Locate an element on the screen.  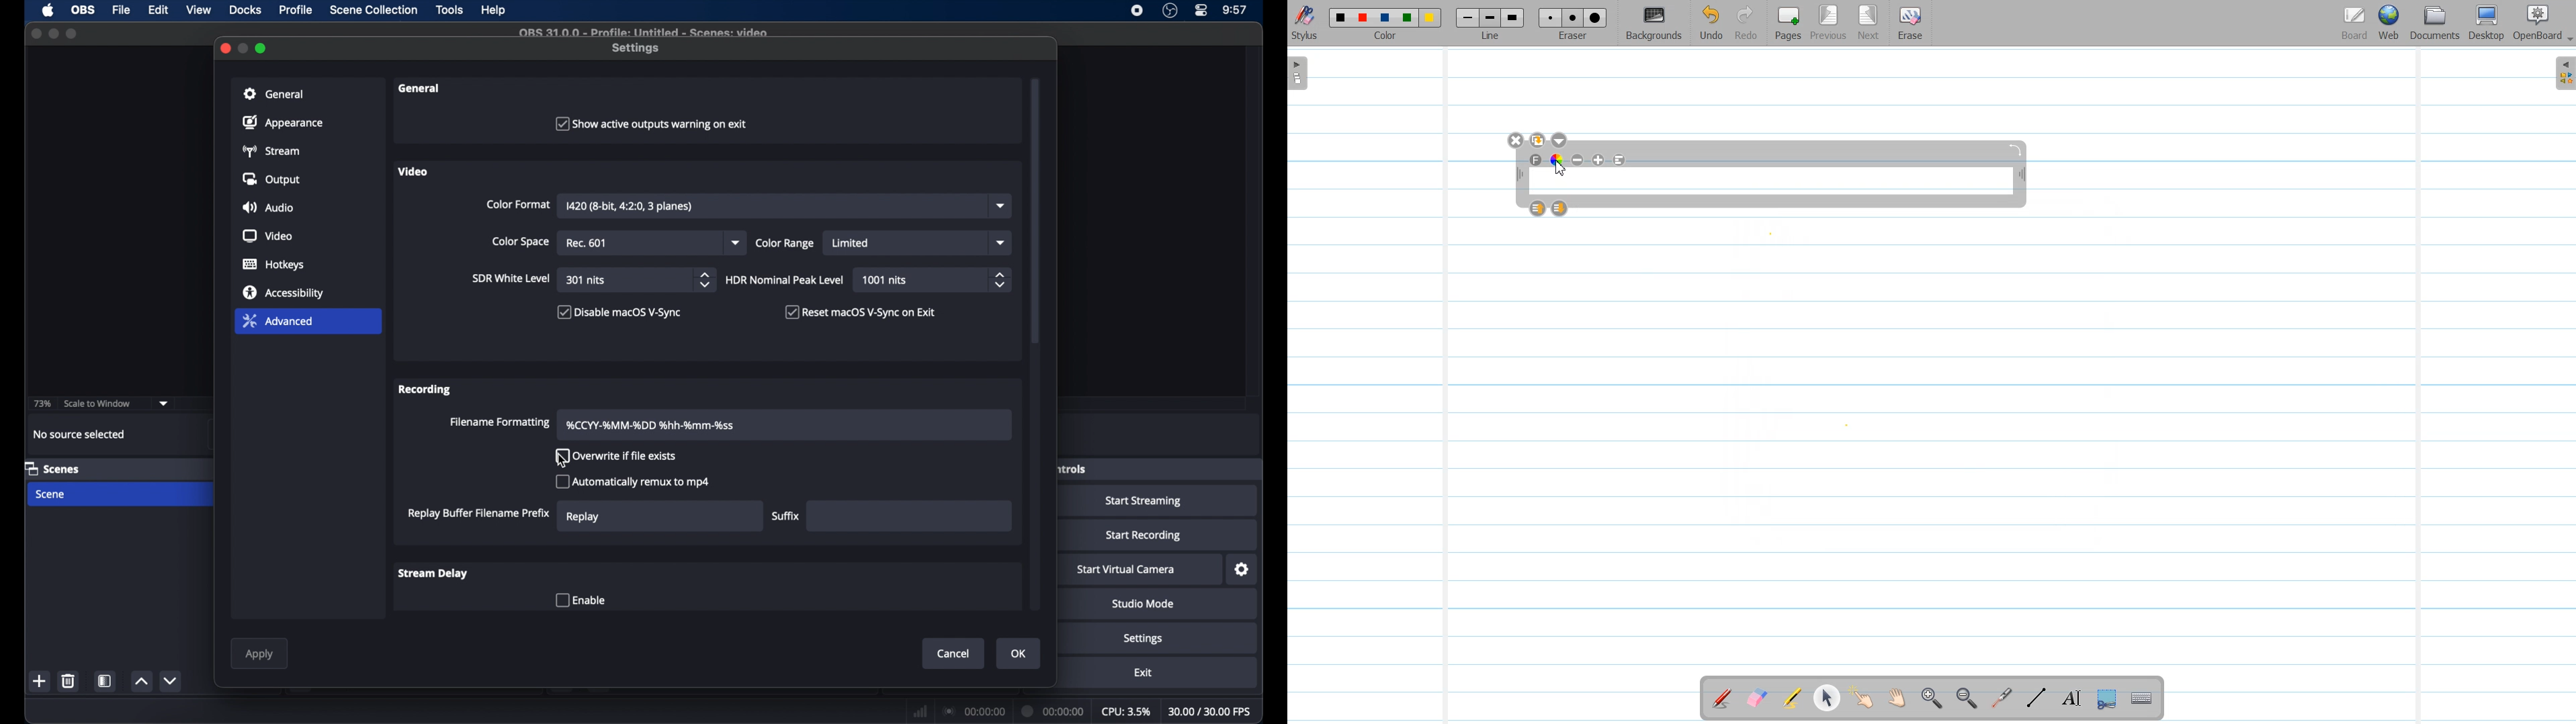
tools is located at coordinates (450, 10).